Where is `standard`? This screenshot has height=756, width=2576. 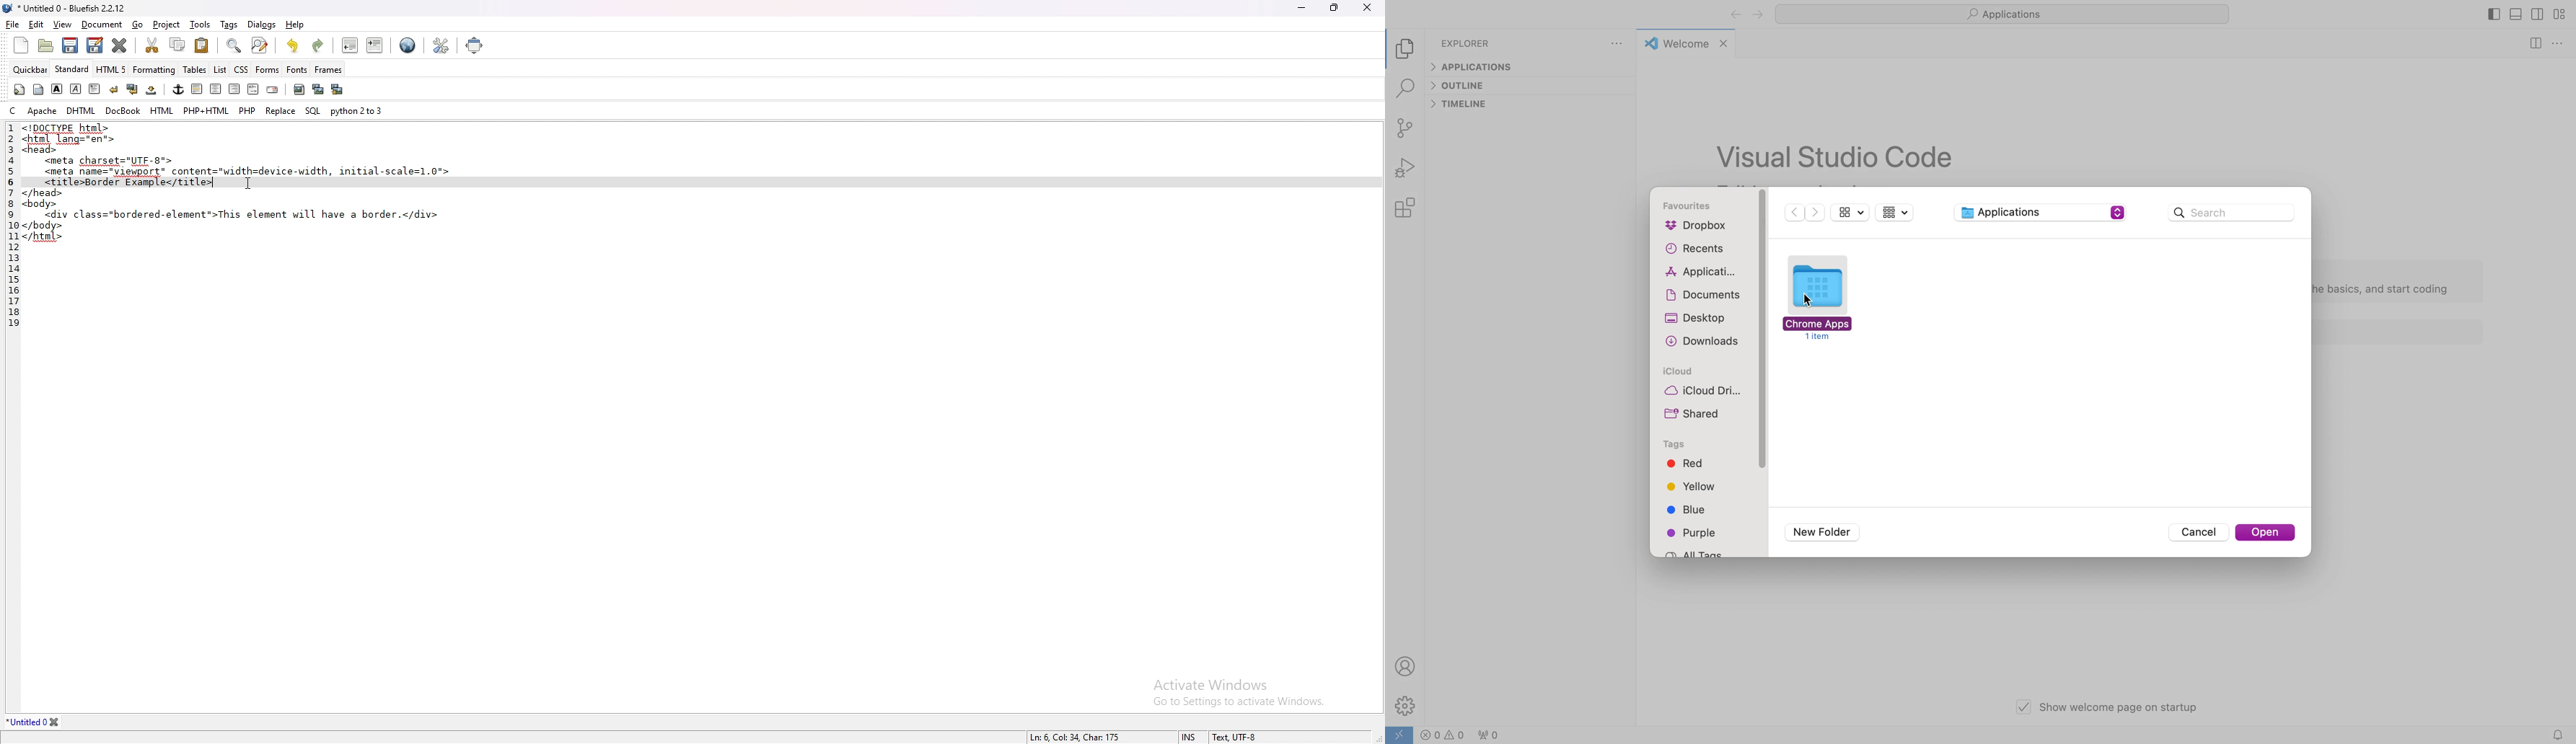
standard is located at coordinates (72, 68).